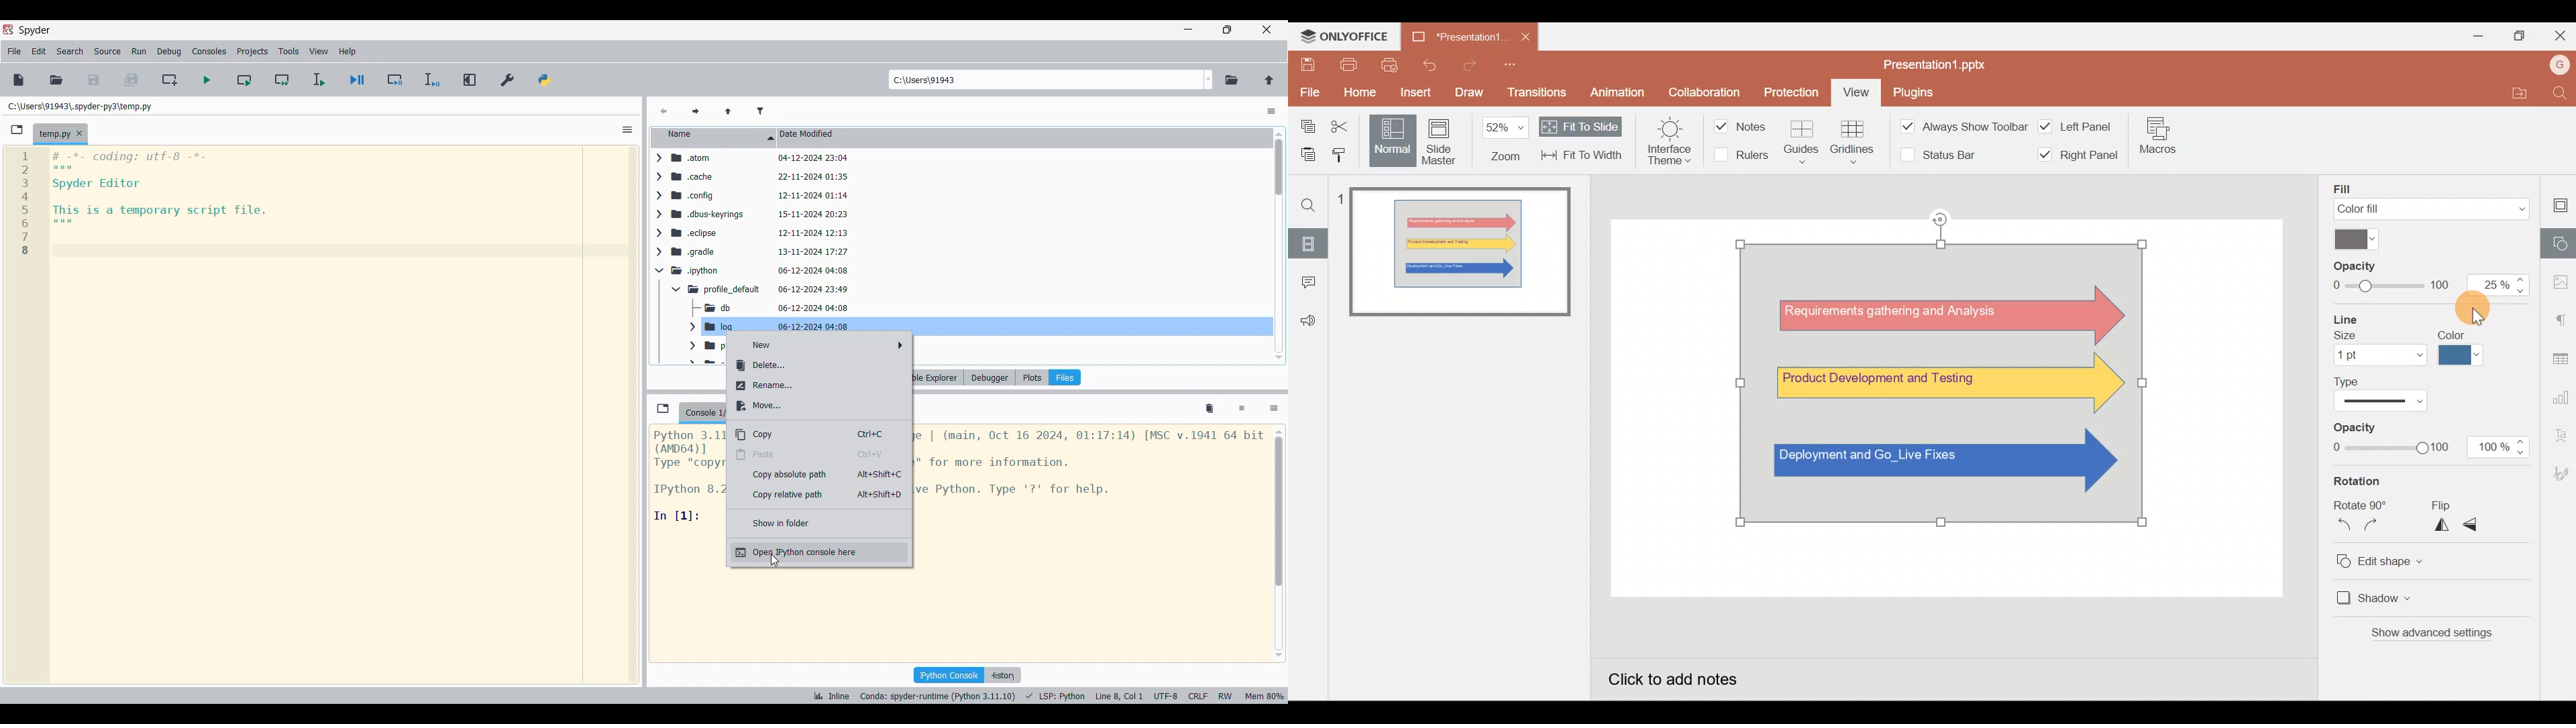 The height and width of the screenshot is (728, 2576). I want to click on Details of current code, so click(1049, 696).